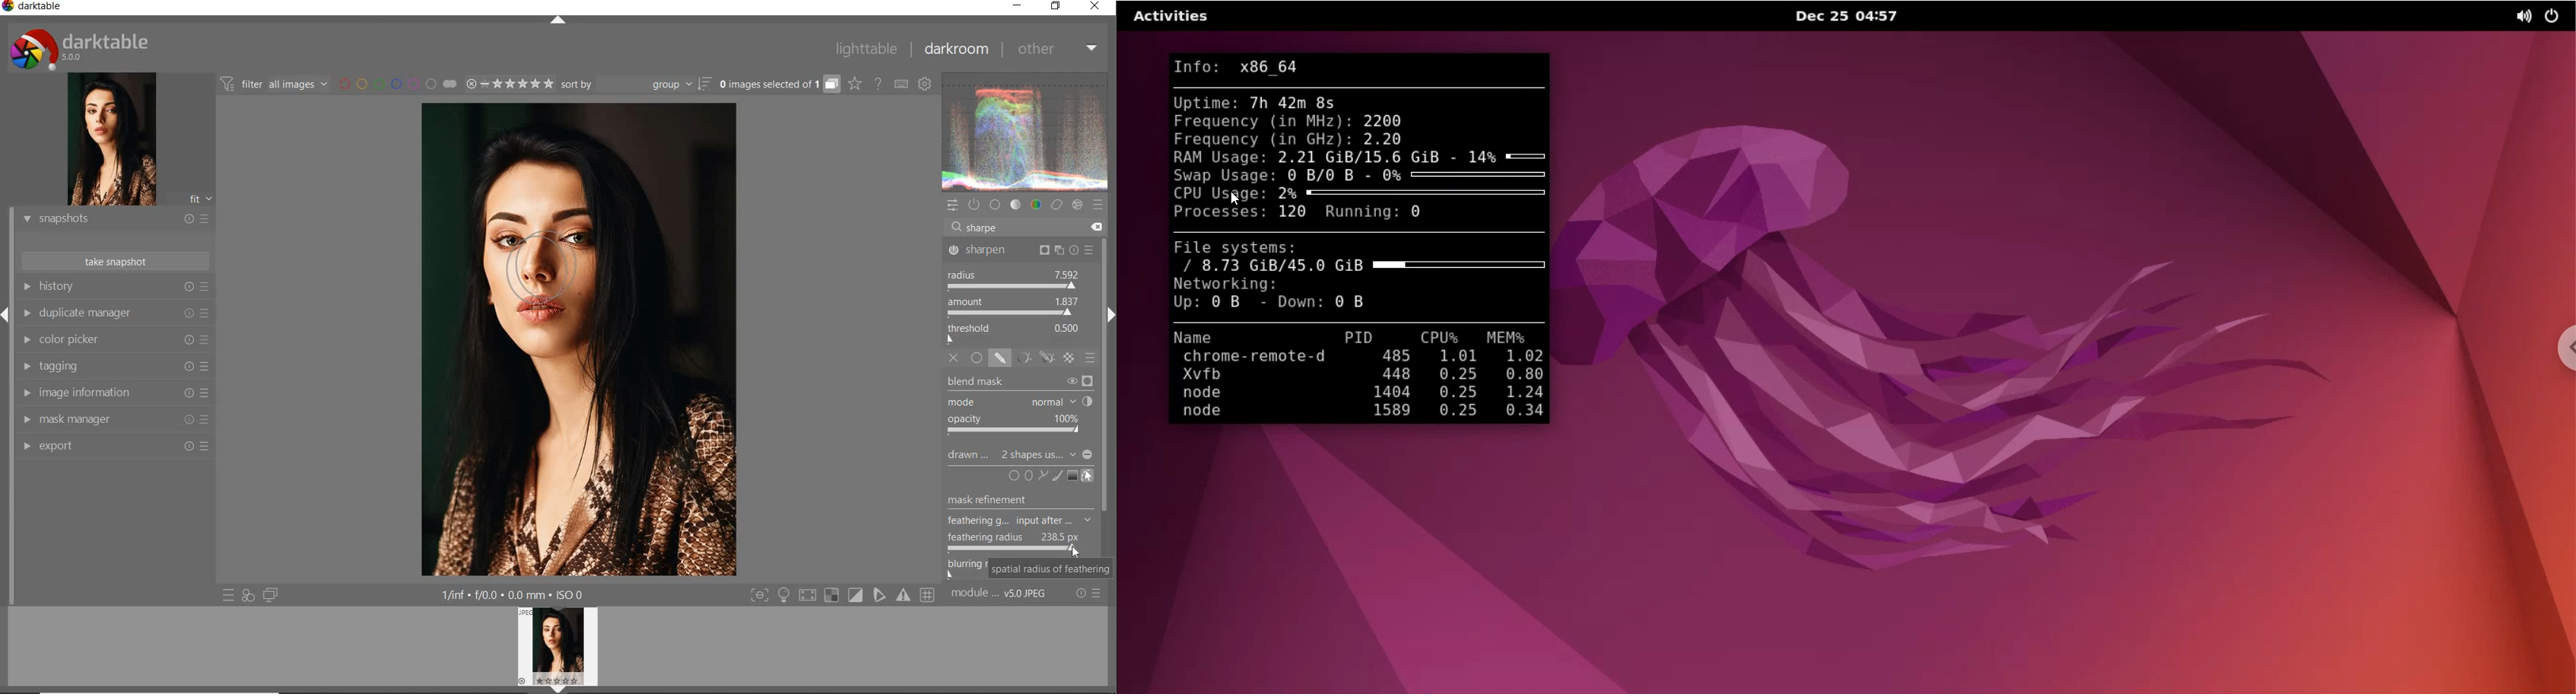  I want to click on EDITOR, so click(966, 230).